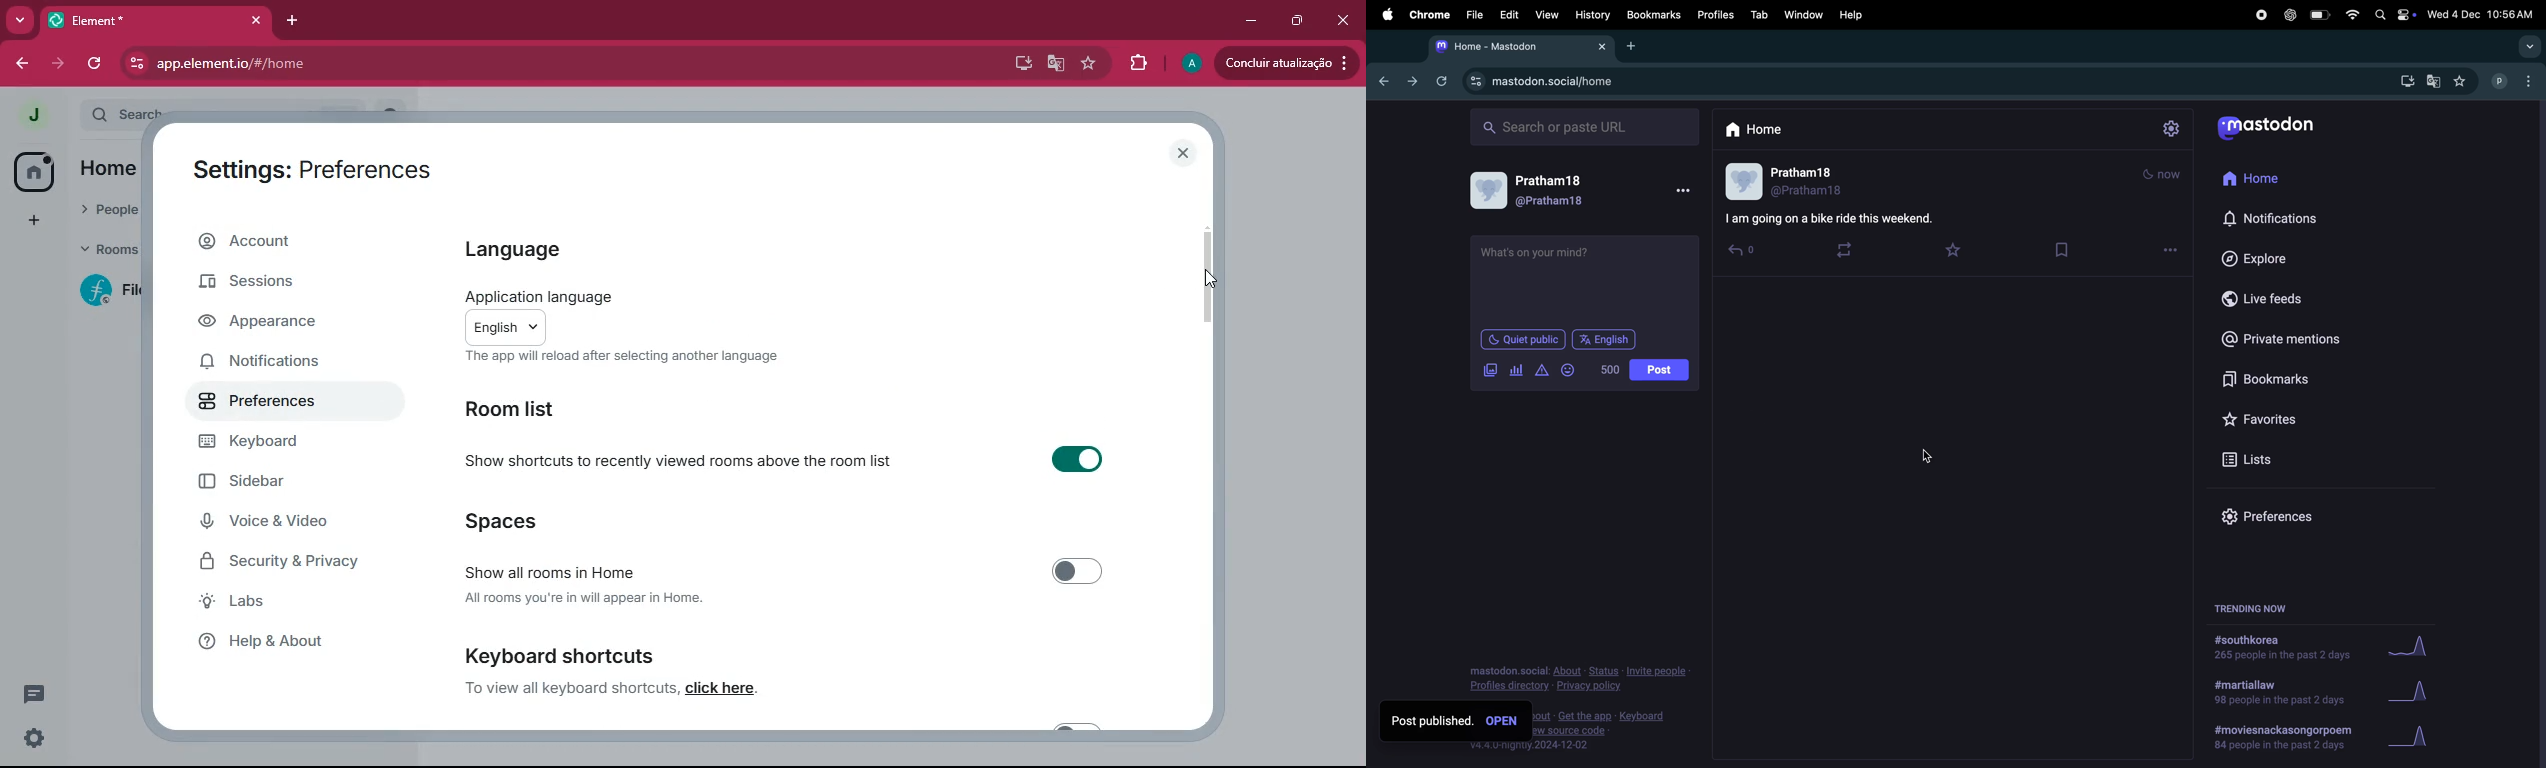  Describe the element at coordinates (779, 571) in the screenshot. I see `Show all rooms in Home` at that location.